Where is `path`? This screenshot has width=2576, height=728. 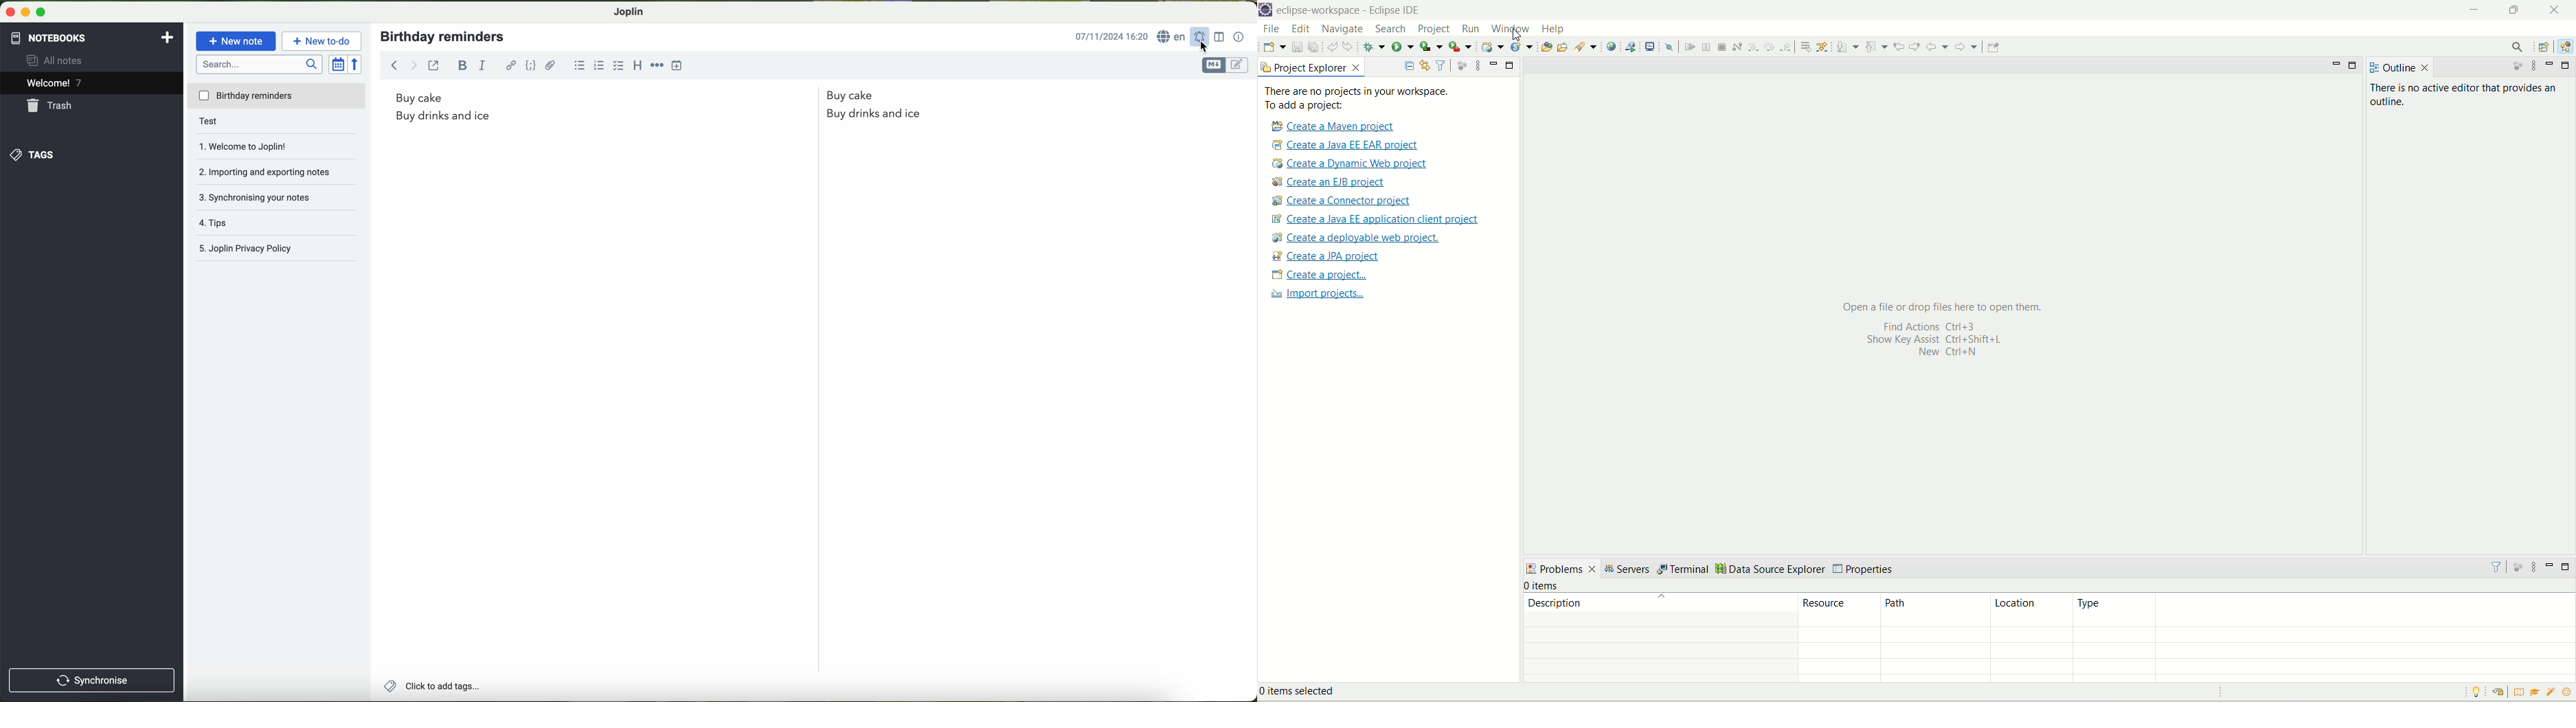
path is located at coordinates (1931, 611).